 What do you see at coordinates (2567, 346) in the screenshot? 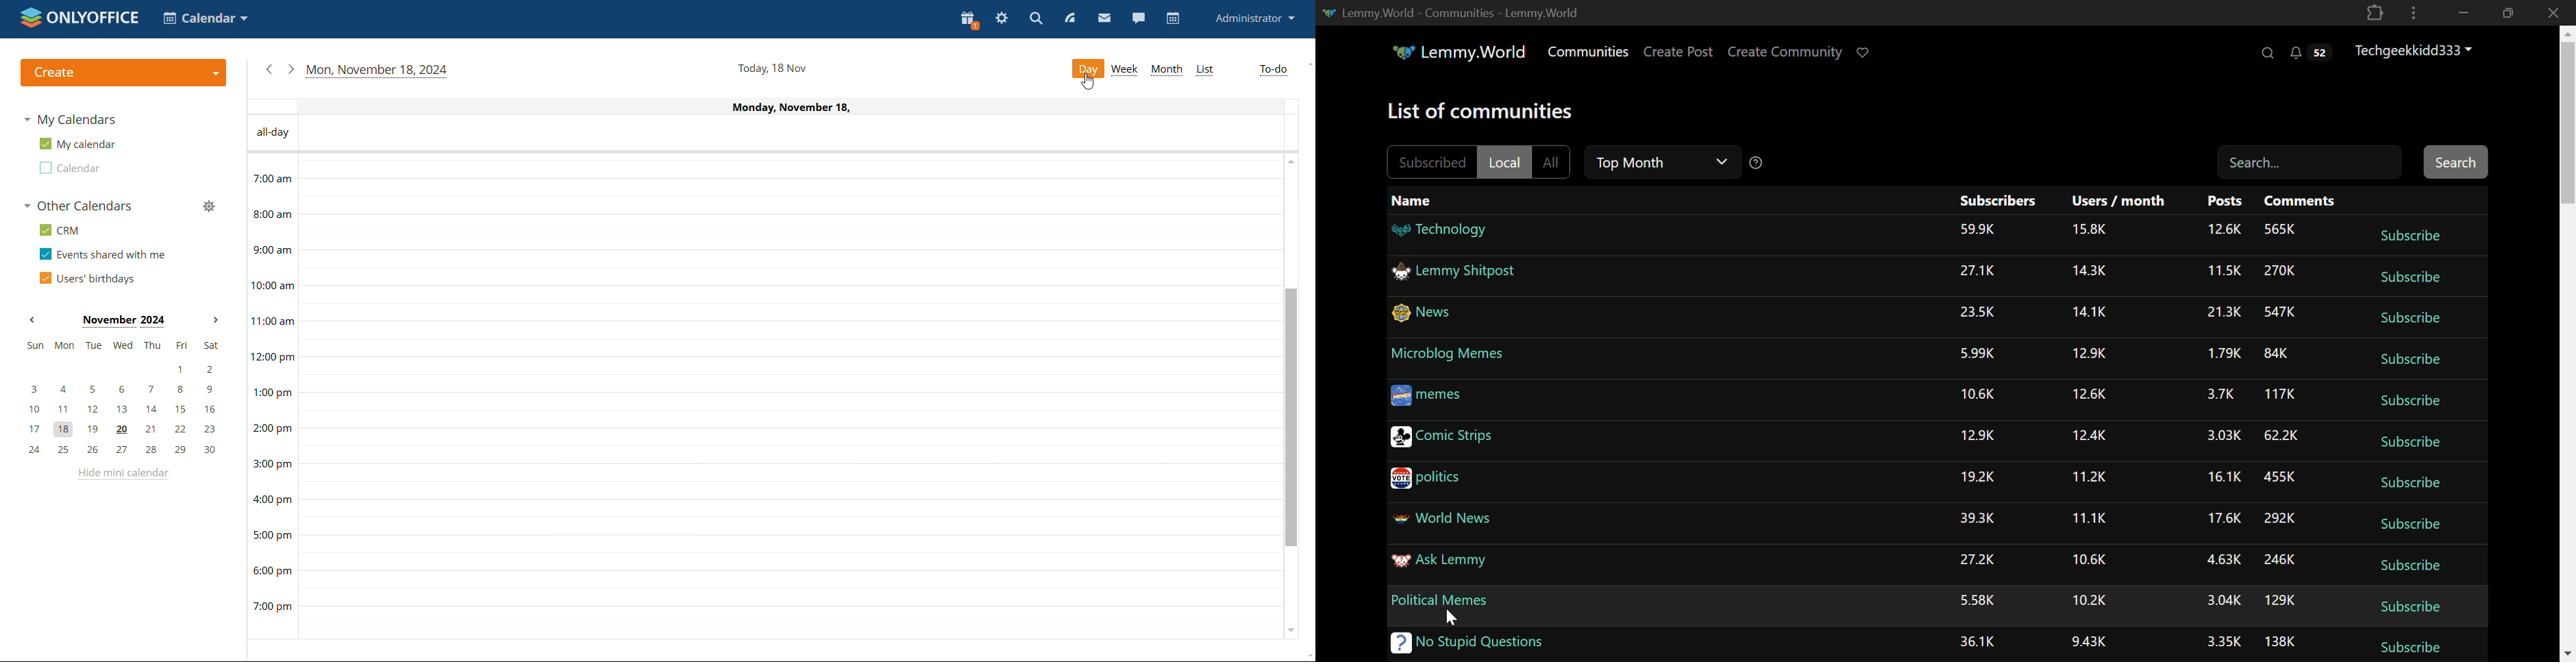
I see `Vertical Scroll Bar` at bounding box center [2567, 346].